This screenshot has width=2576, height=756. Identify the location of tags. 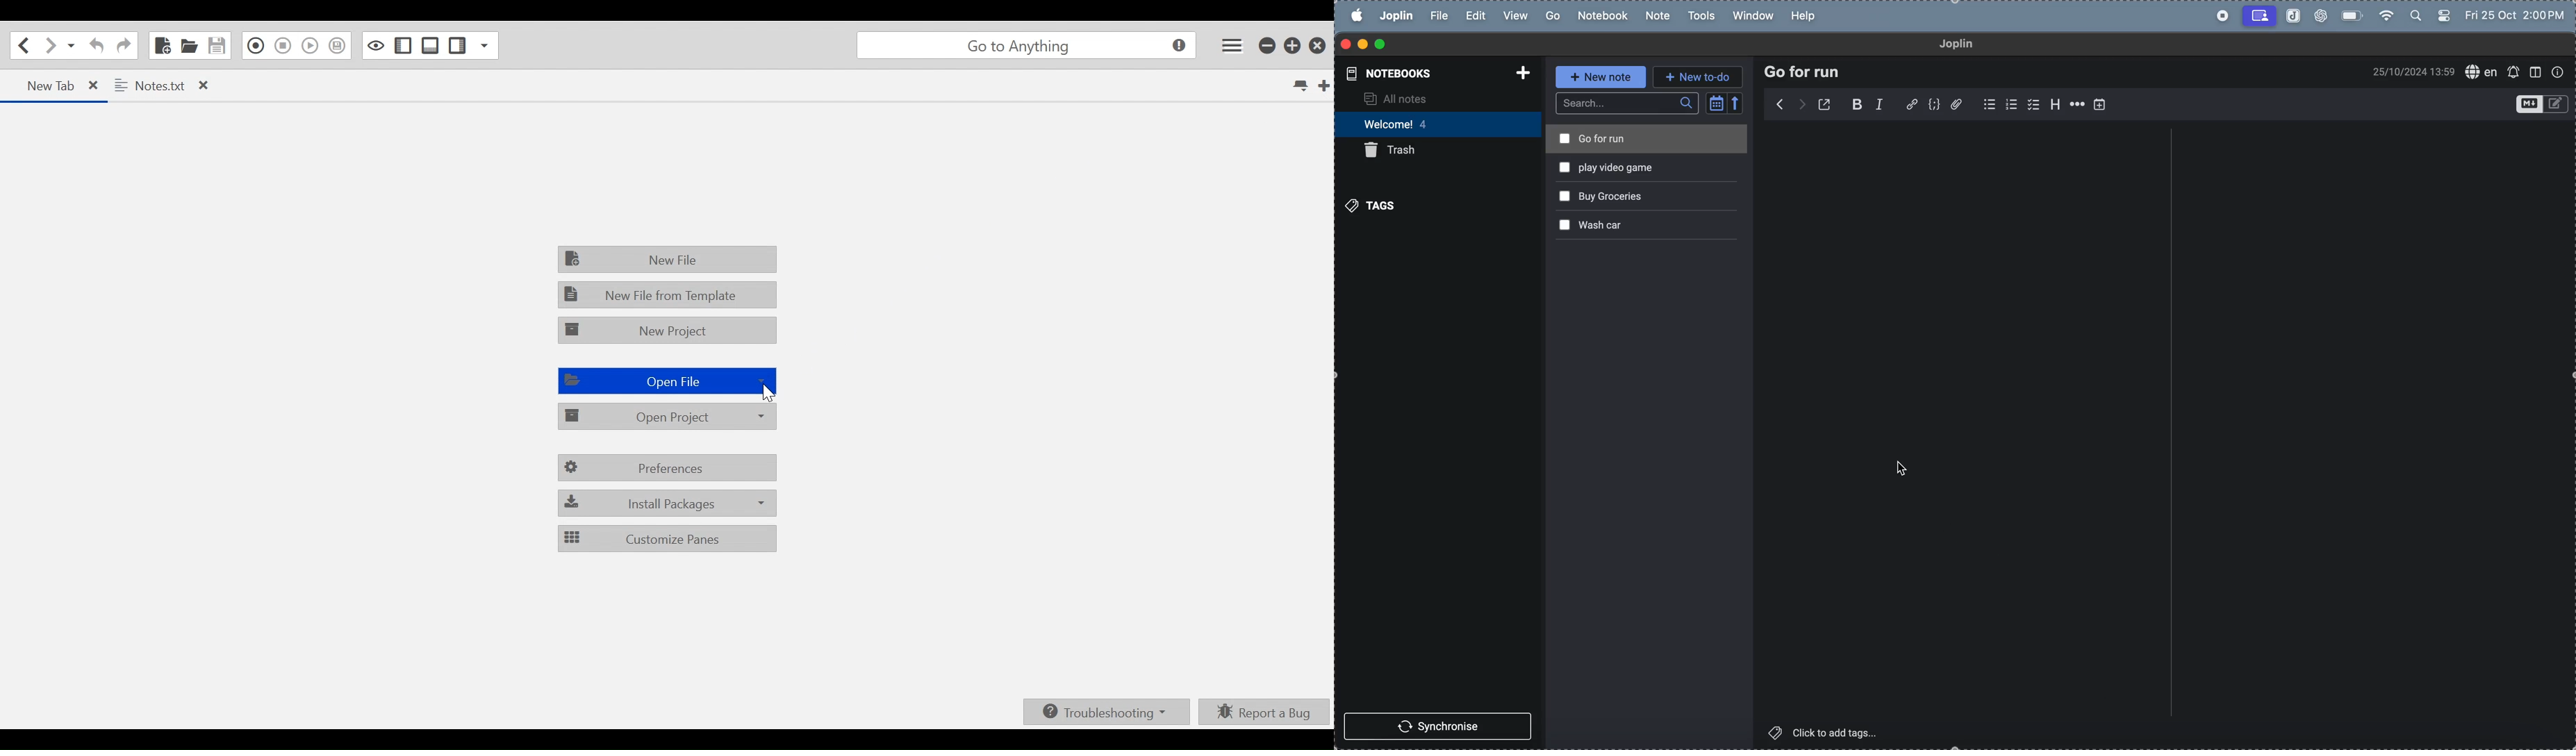
(1372, 204).